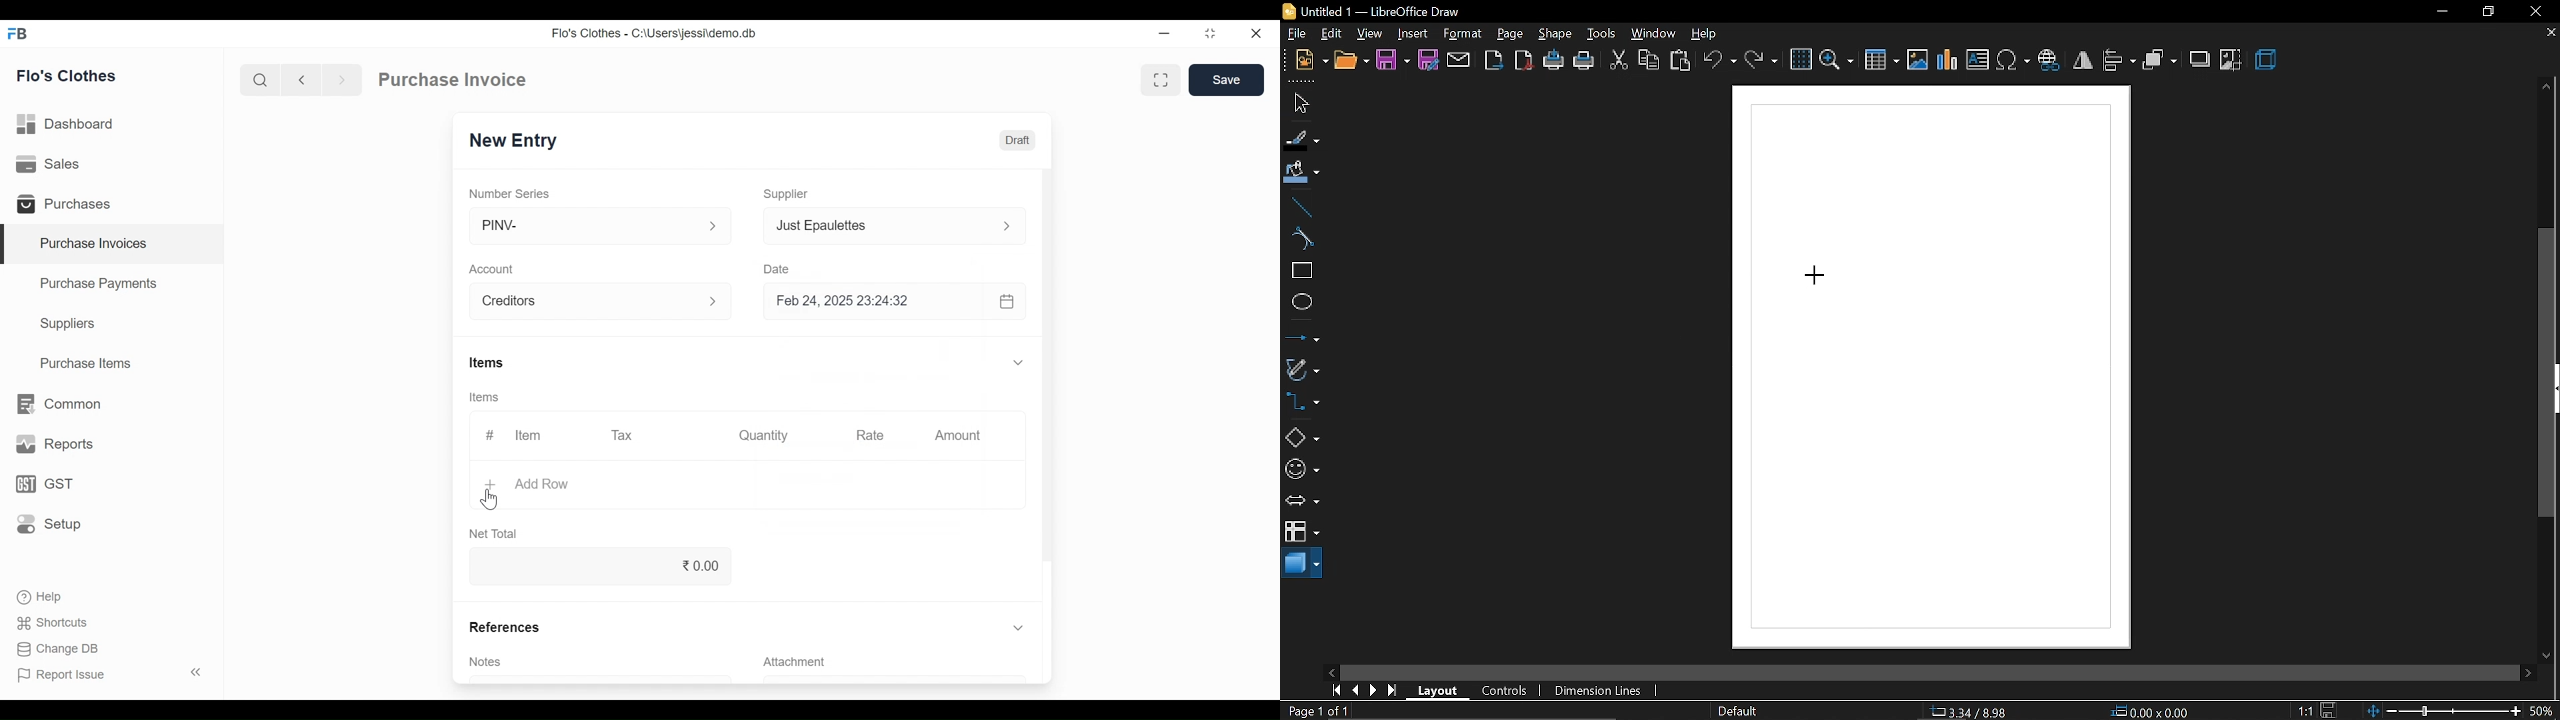 This screenshot has width=2576, height=728. What do you see at coordinates (515, 141) in the screenshot?
I see `New Entry` at bounding box center [515, 141].